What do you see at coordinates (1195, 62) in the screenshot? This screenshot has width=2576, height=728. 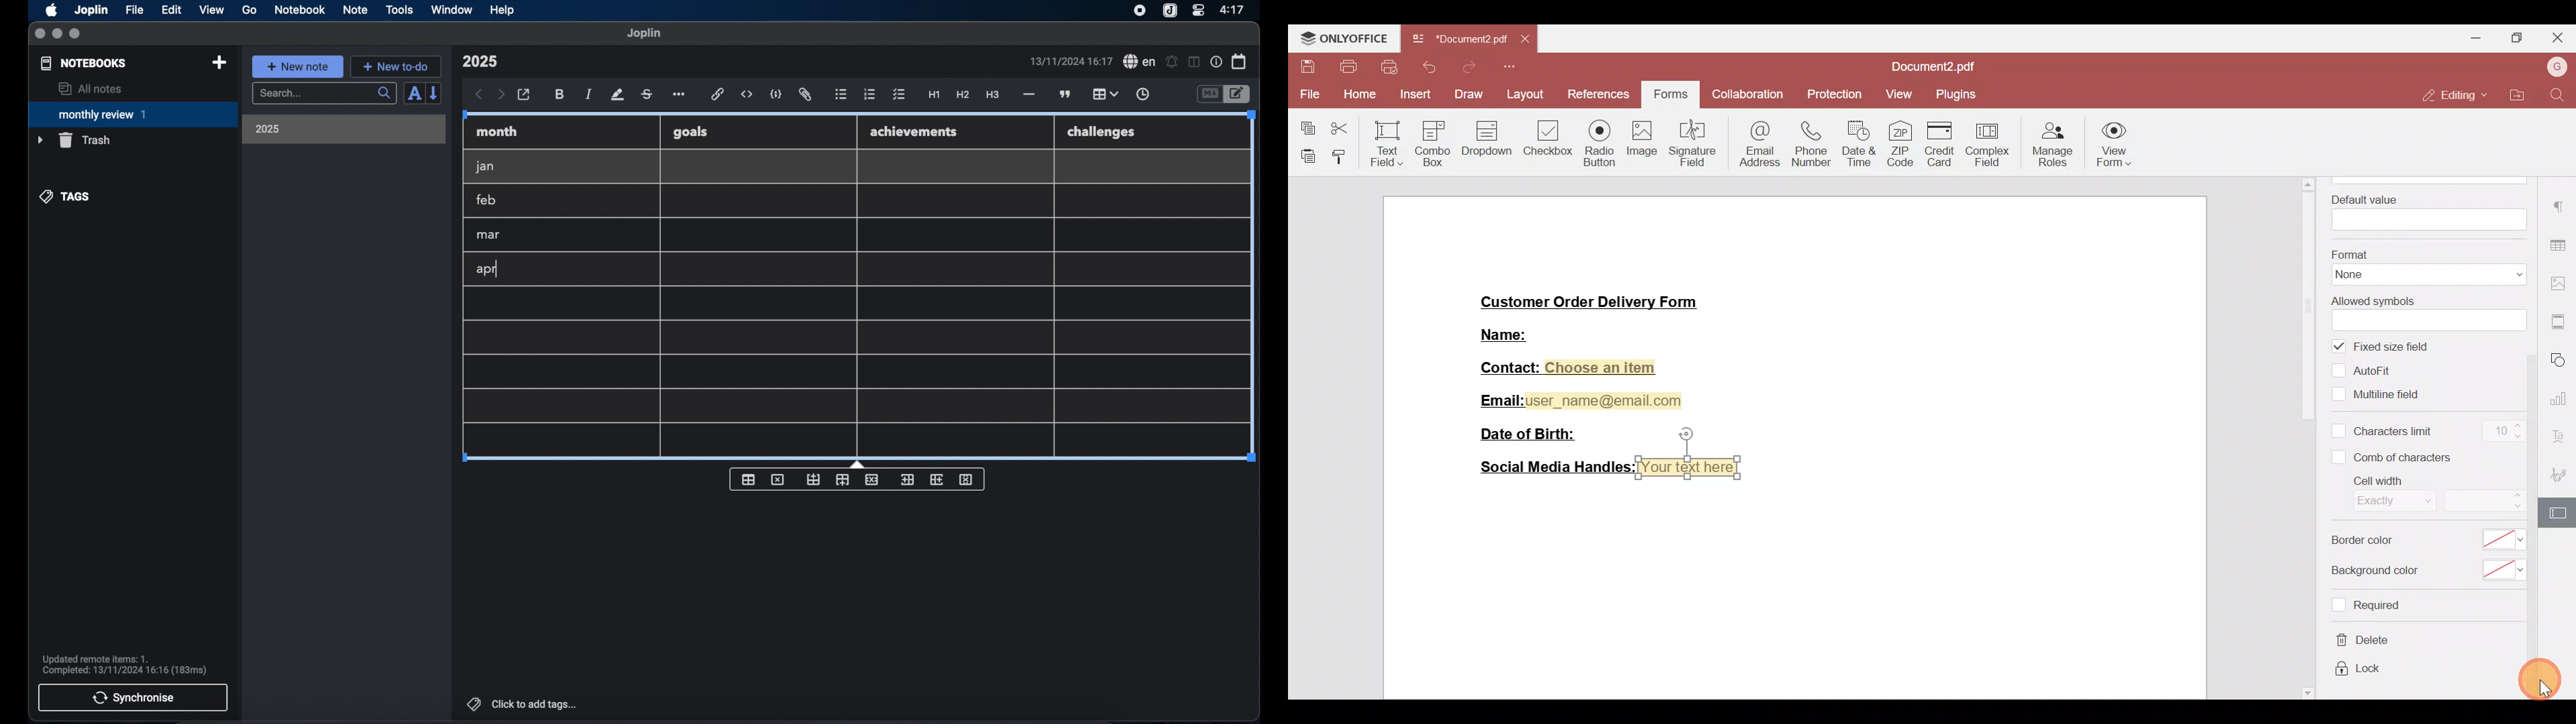 I see `toggle editor layout` at bounding box center [1195, 62].